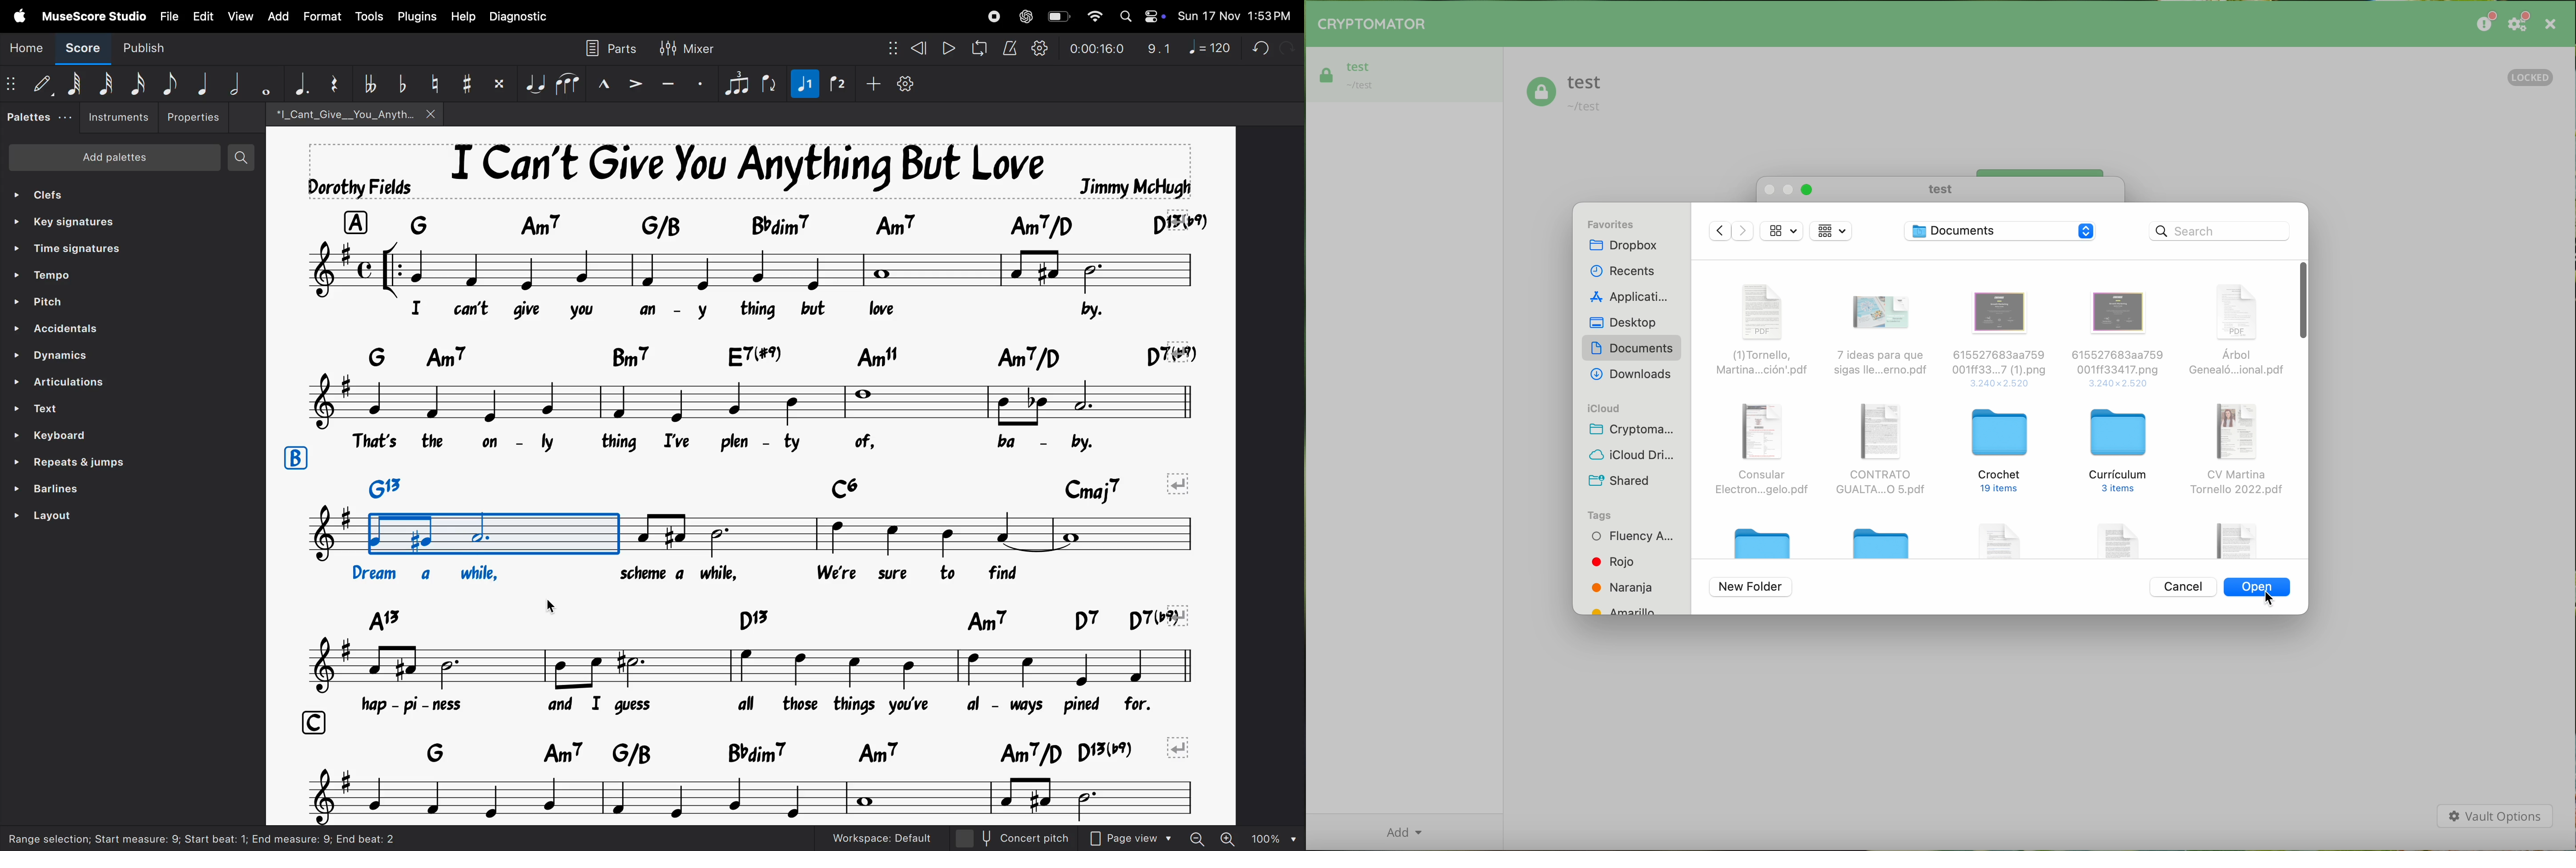 The image size is (2576, 868). I want to click on playback time, so click(1097, 49).